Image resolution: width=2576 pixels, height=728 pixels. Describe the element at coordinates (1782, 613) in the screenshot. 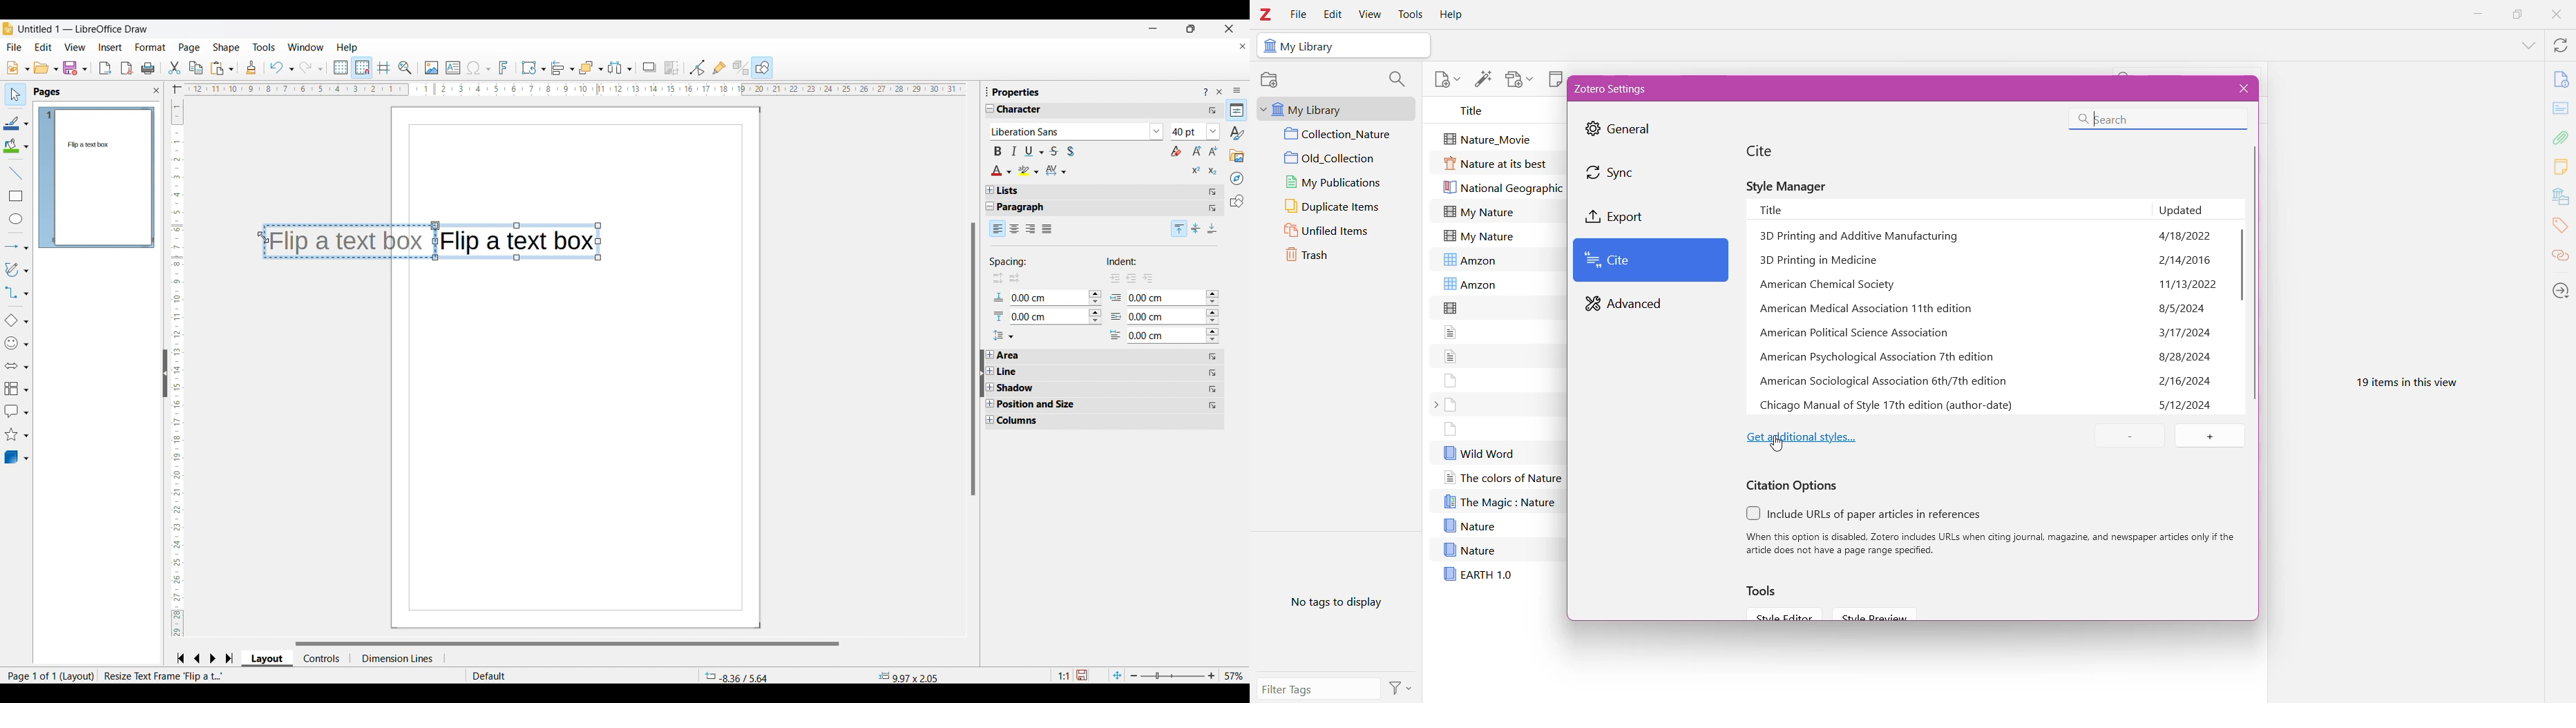

I see `Style Editor` at that location.